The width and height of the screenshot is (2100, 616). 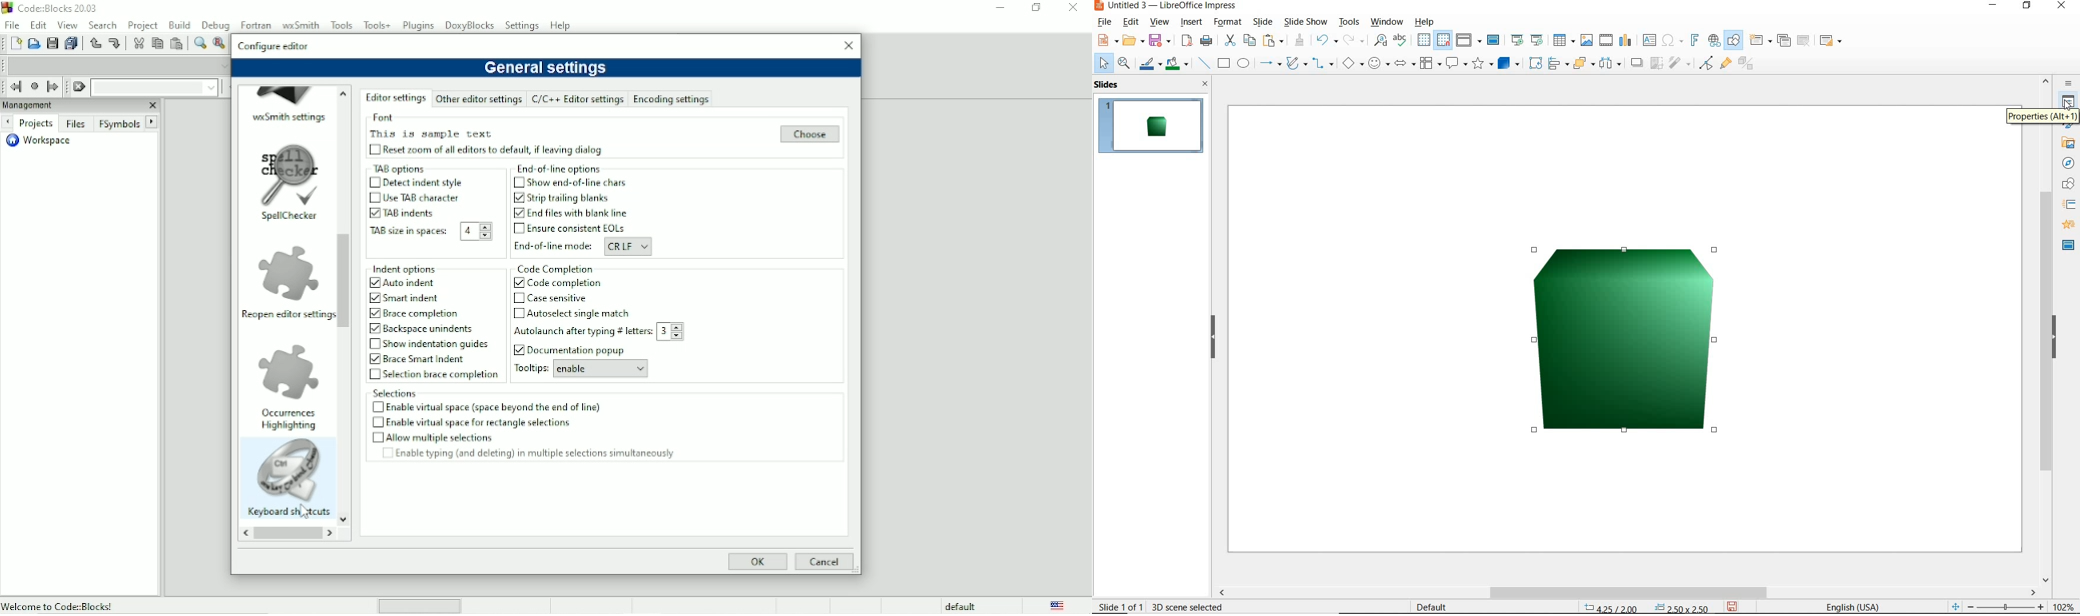 What do you see at coordinates (1638, 64) in the screenshot?
I see `SHADOW` at bounding box center [1638, 64].